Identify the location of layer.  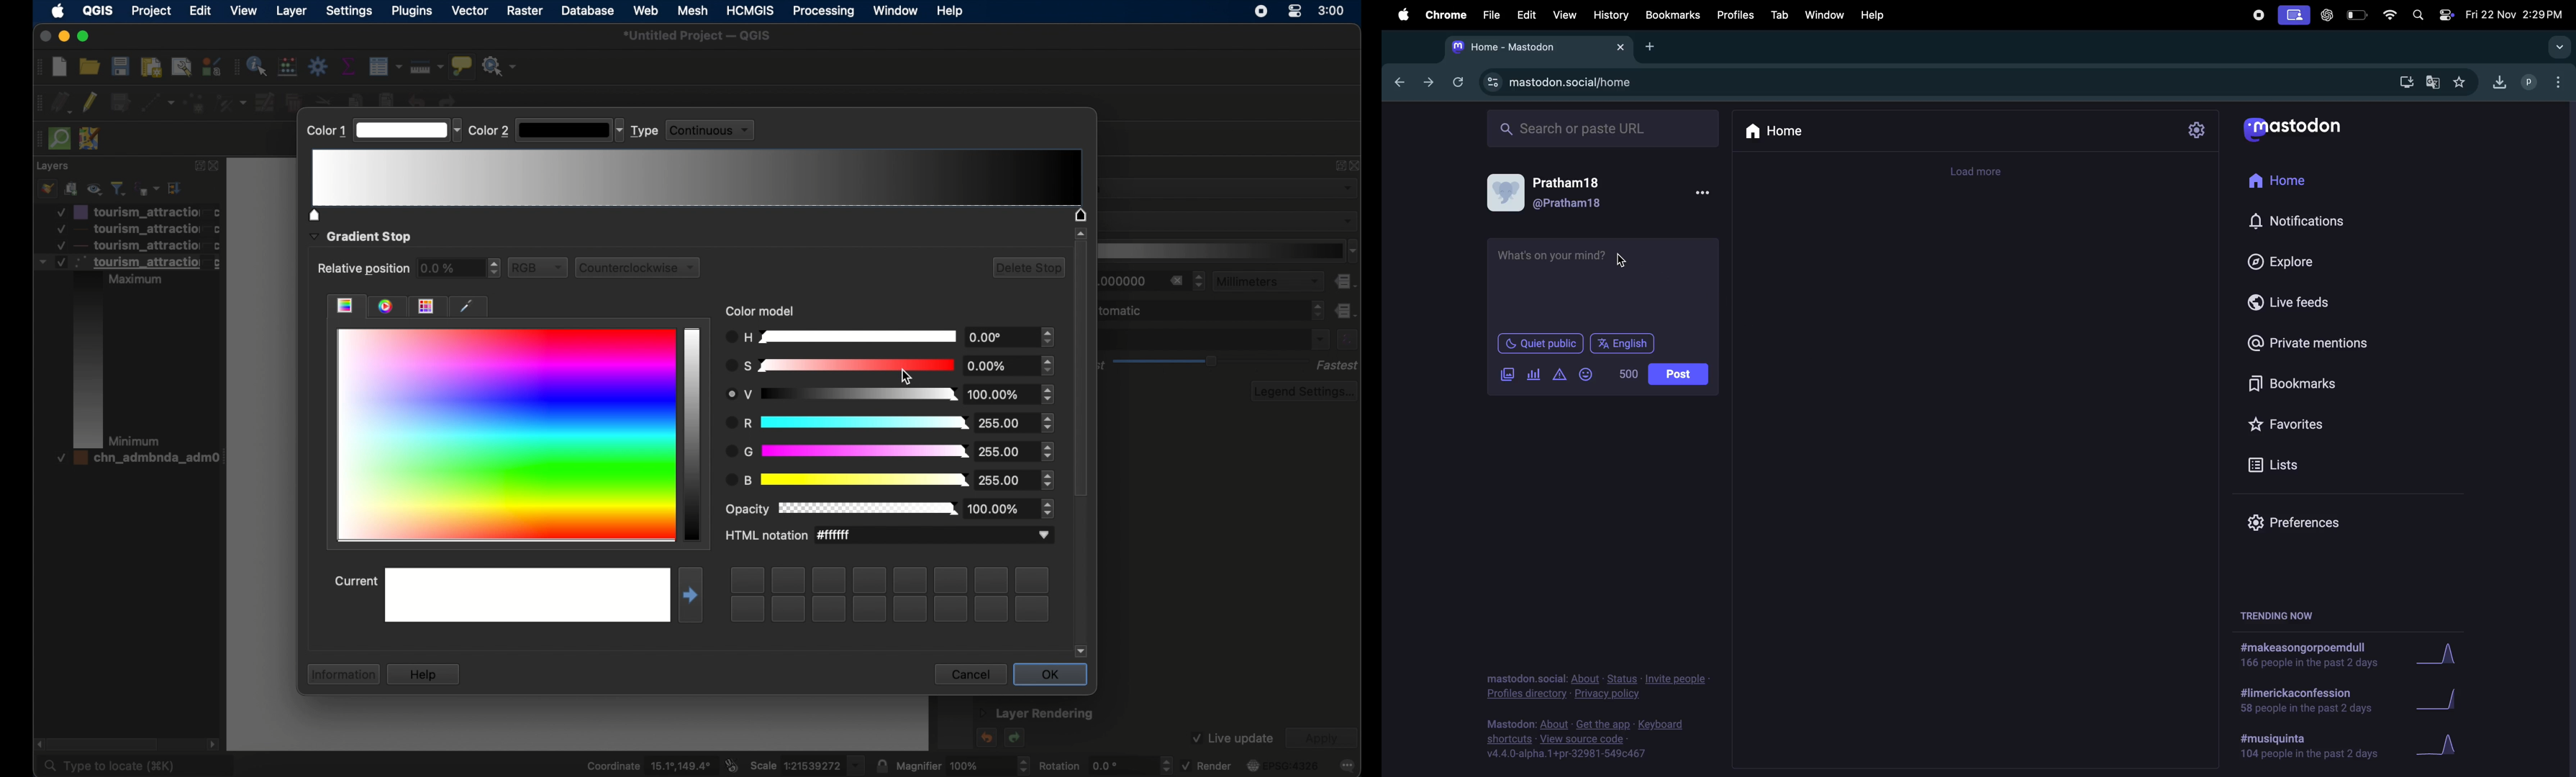
(291, 12).